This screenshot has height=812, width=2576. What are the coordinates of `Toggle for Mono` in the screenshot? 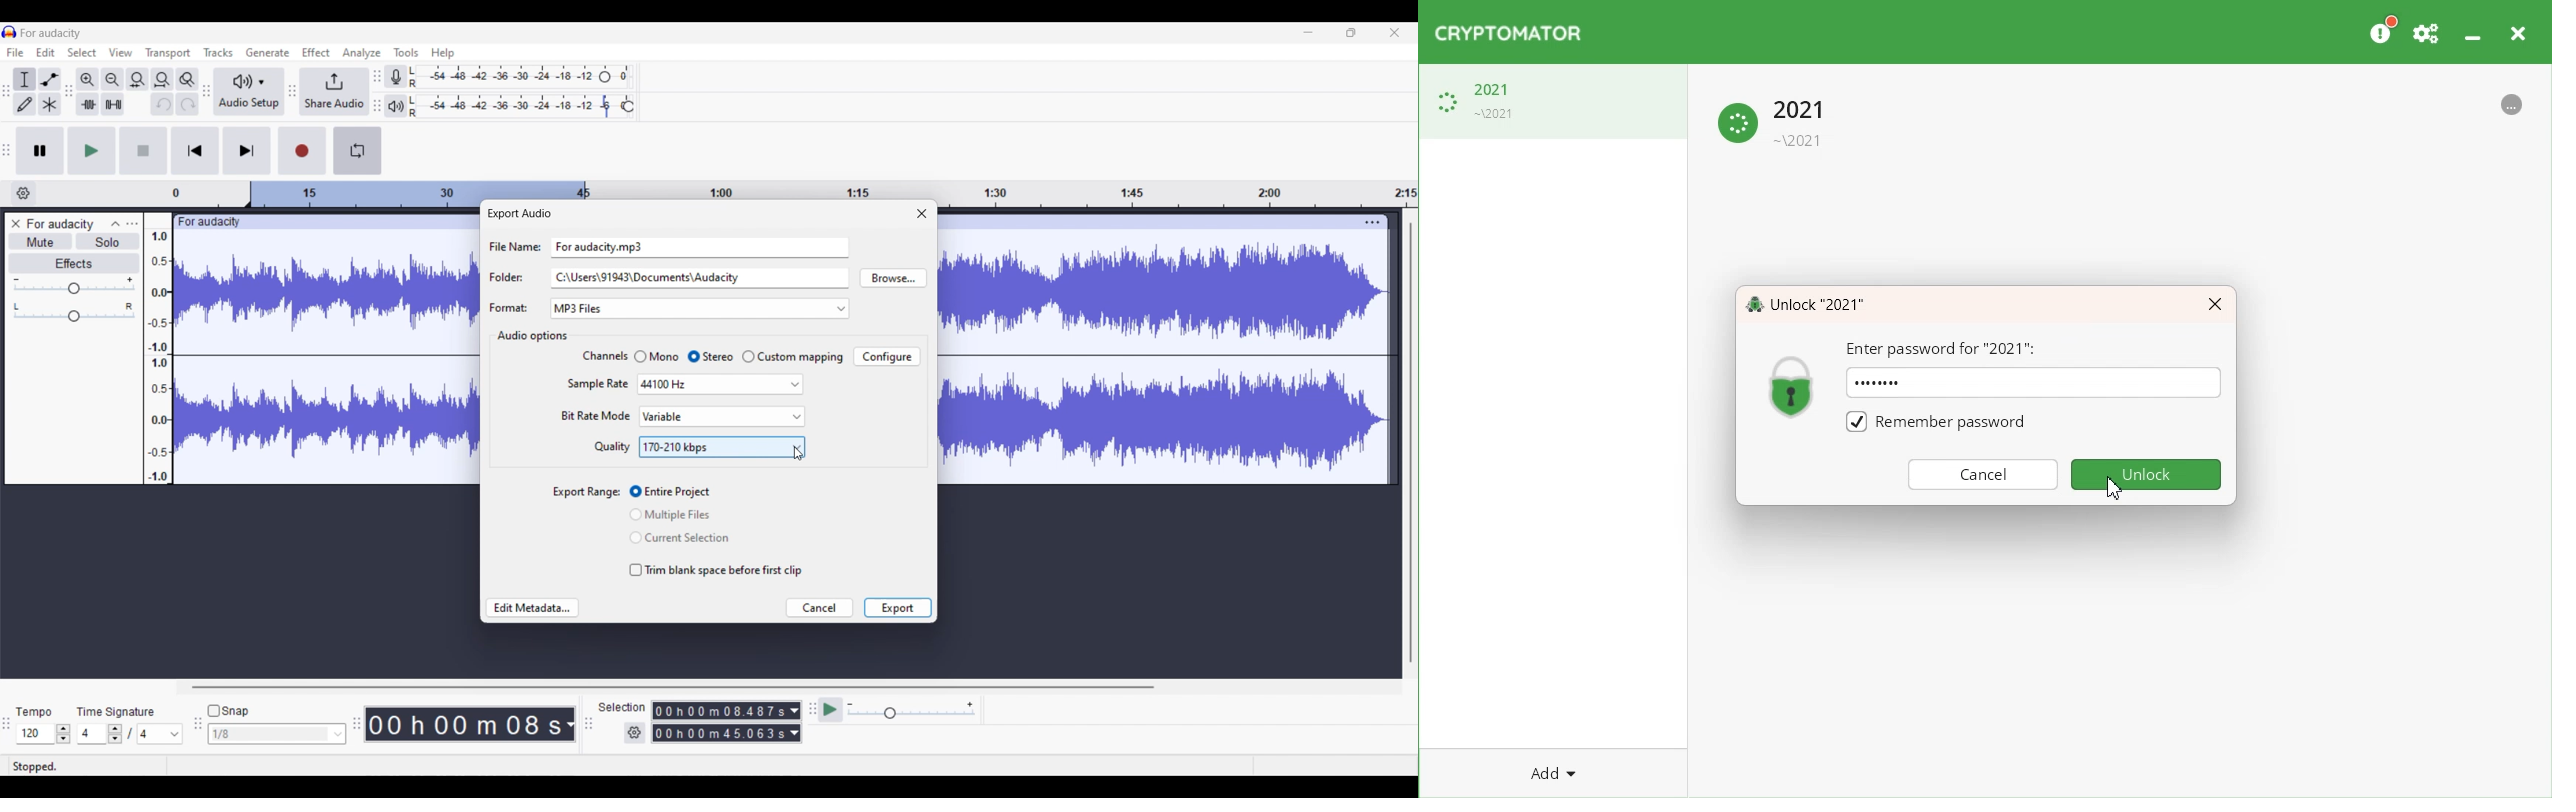 It's located at (656, 356).